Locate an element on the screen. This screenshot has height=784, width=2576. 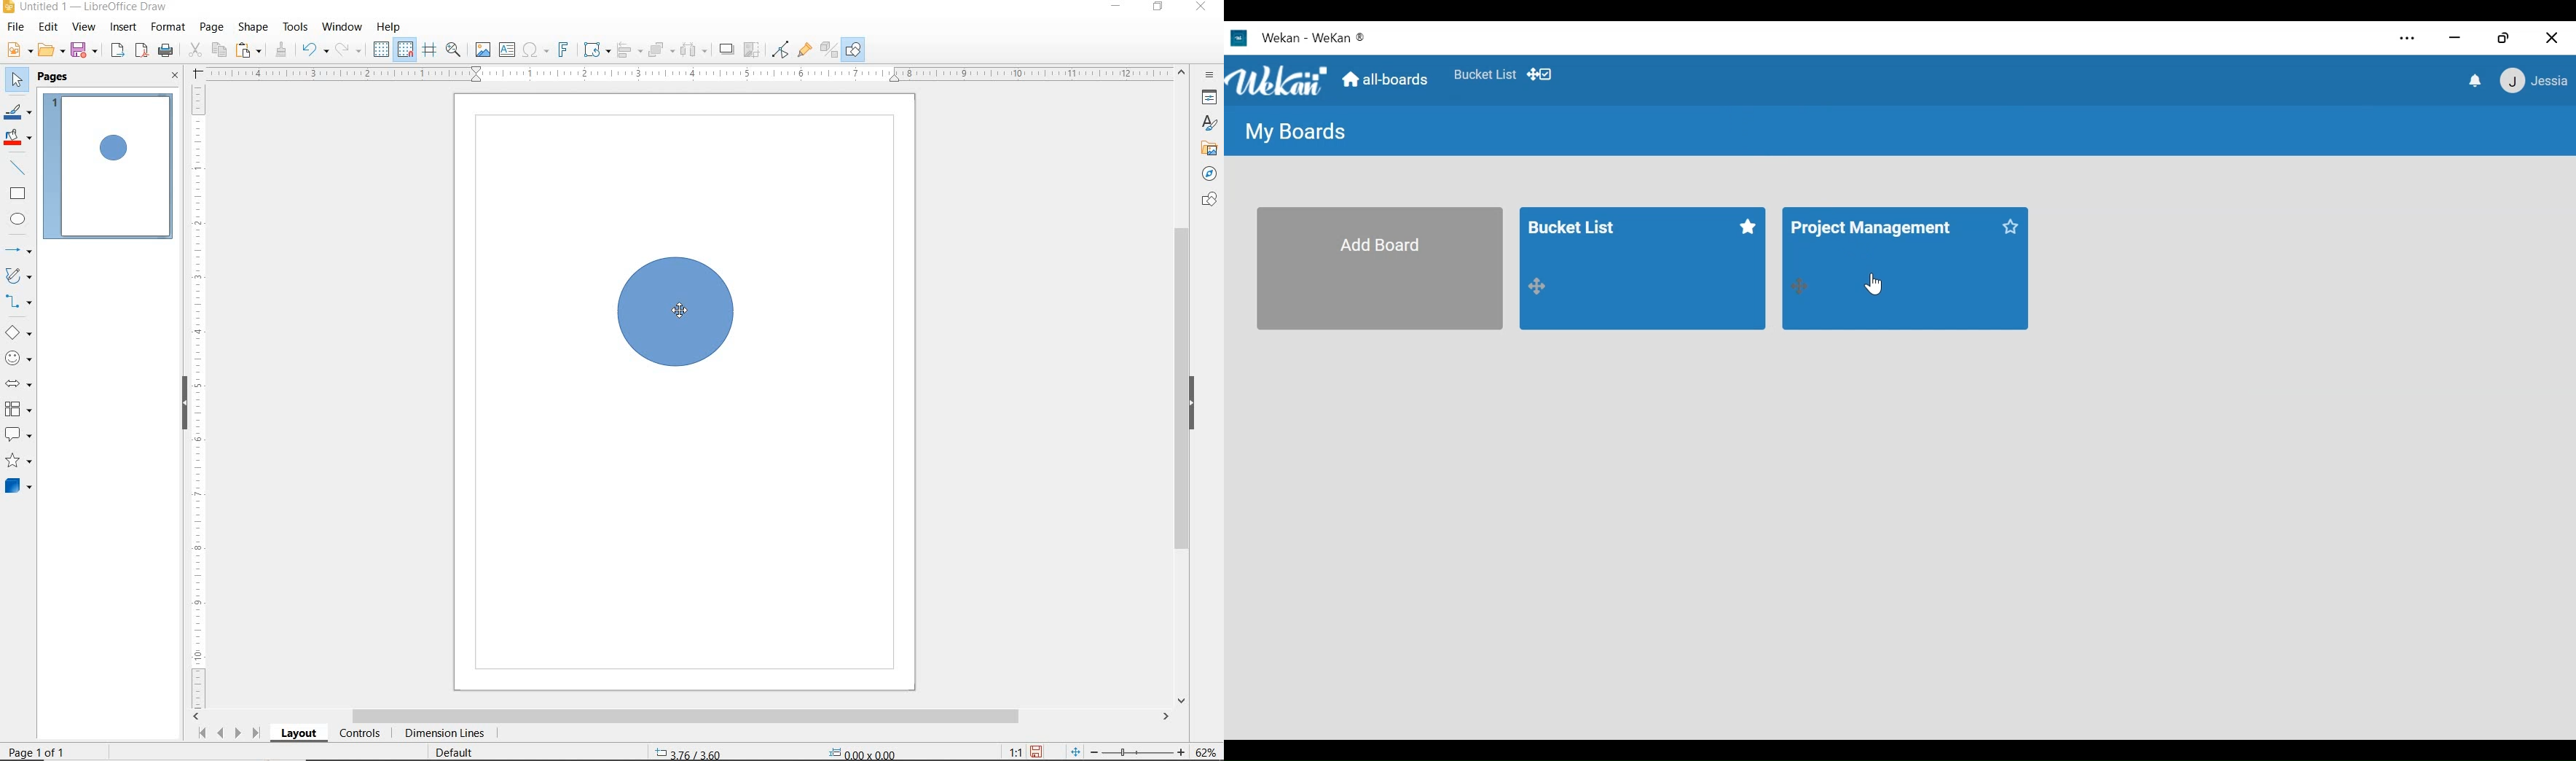
CURVES AND POLYGONS is located at coordinates (20, 276).